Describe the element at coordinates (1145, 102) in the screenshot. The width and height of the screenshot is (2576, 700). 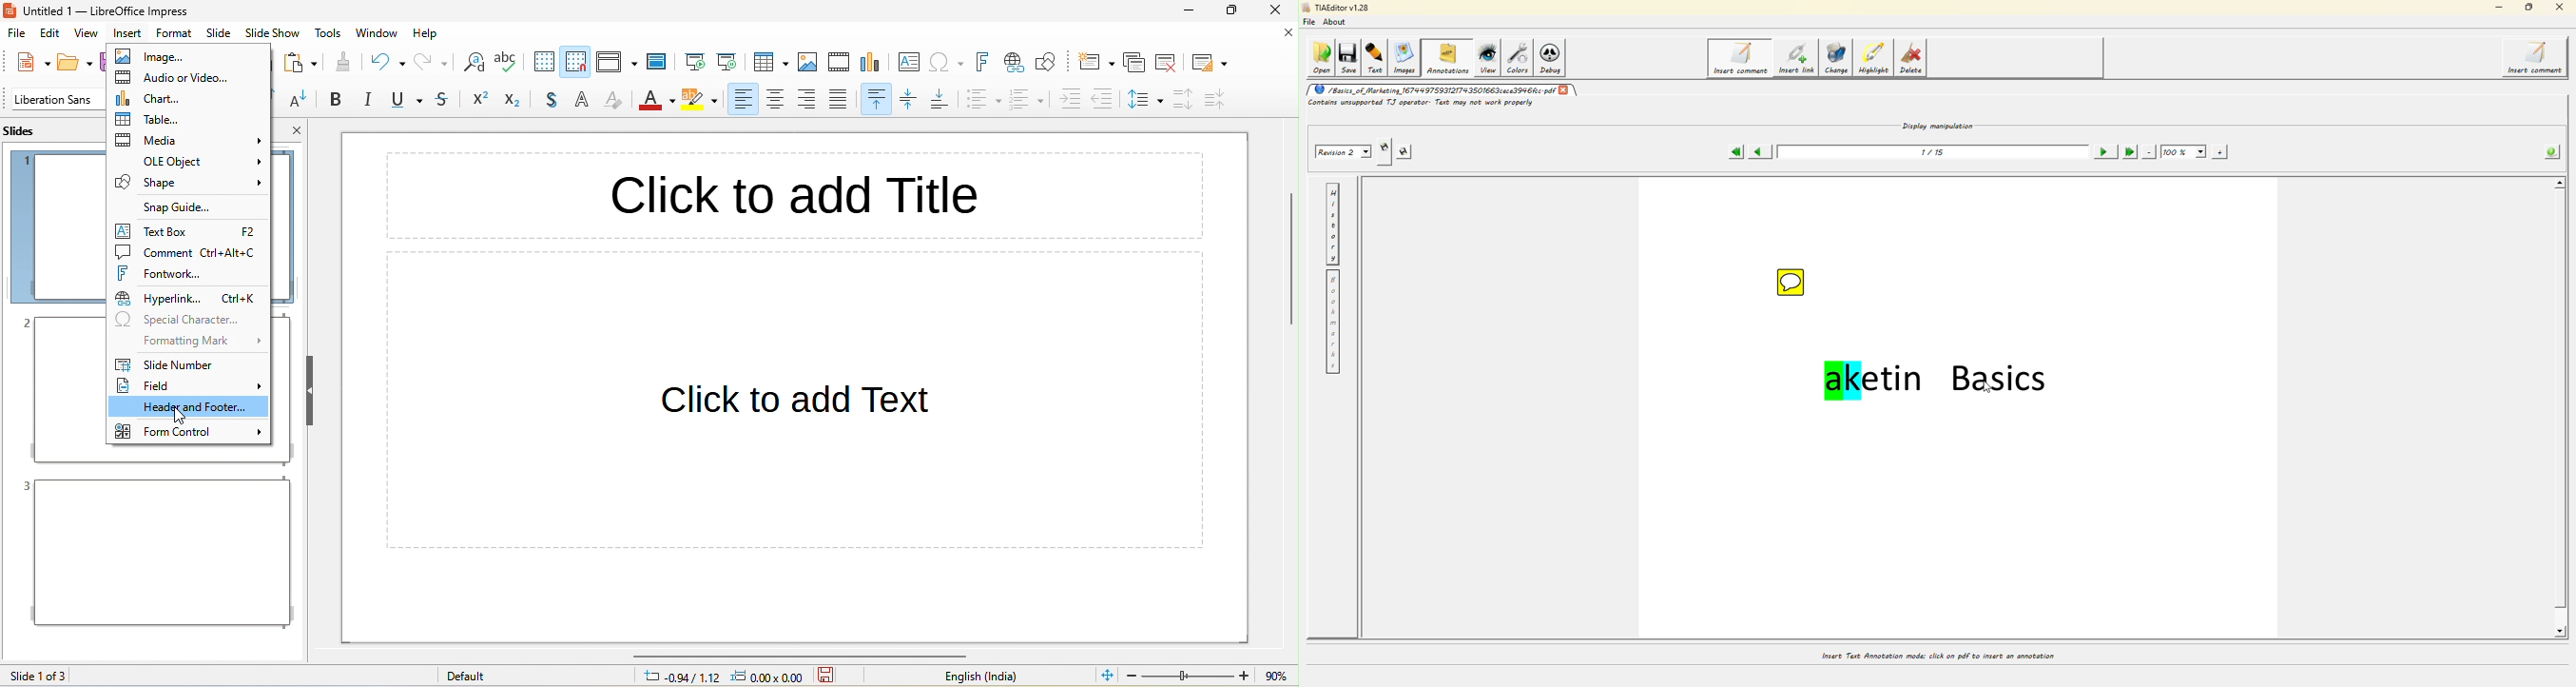
I see `set line spacing` at that location.